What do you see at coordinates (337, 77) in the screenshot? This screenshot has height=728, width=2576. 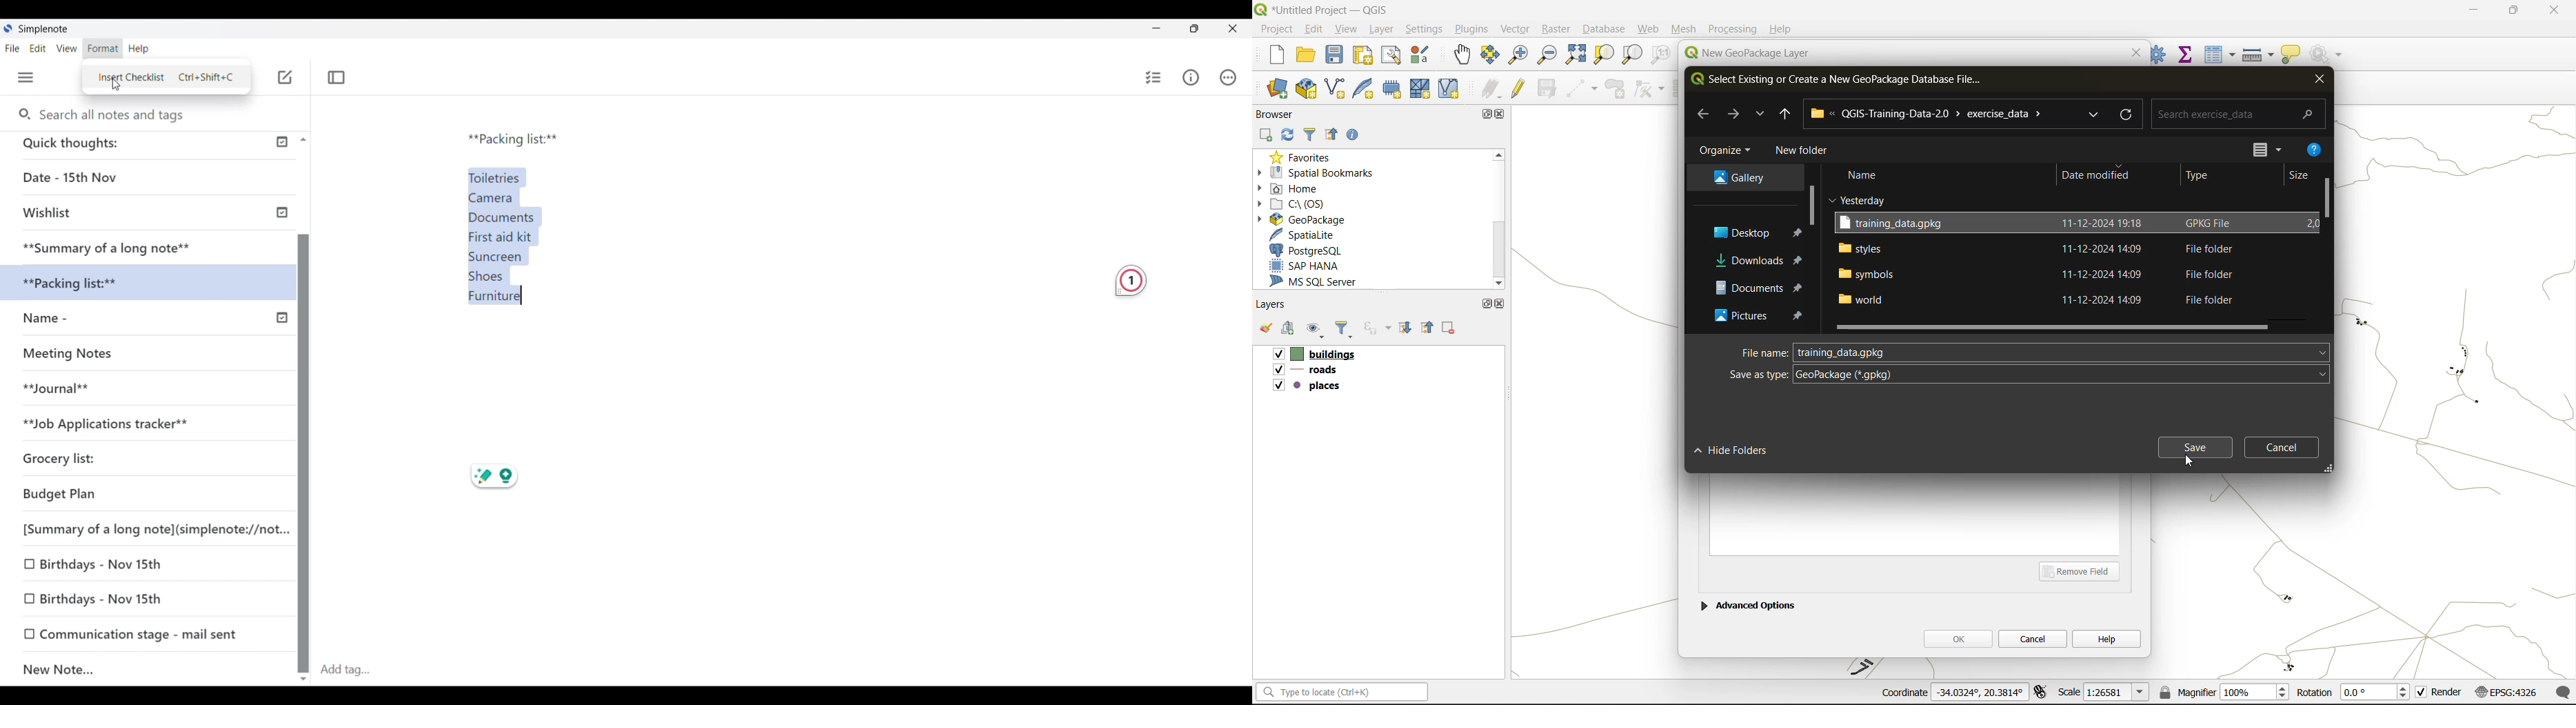 I see `Toggle focus mode` at bounding box center [337, 77].